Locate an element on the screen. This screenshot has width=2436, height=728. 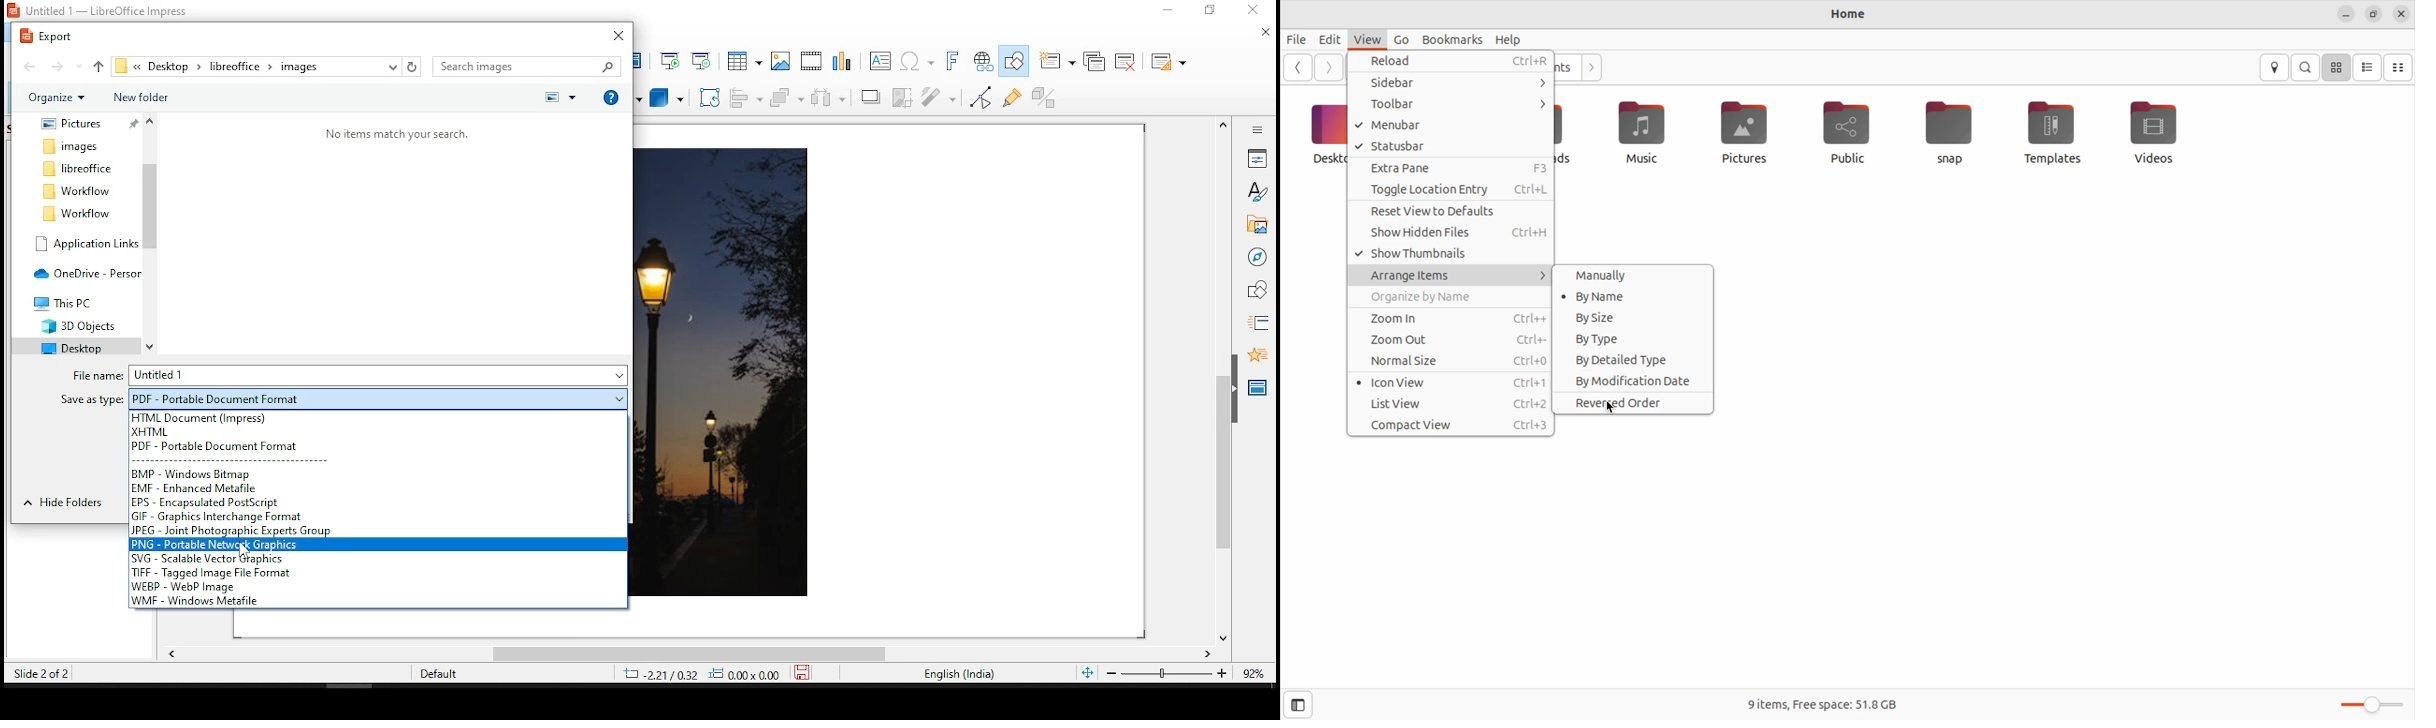
emf is located at coordinates (199, 488).